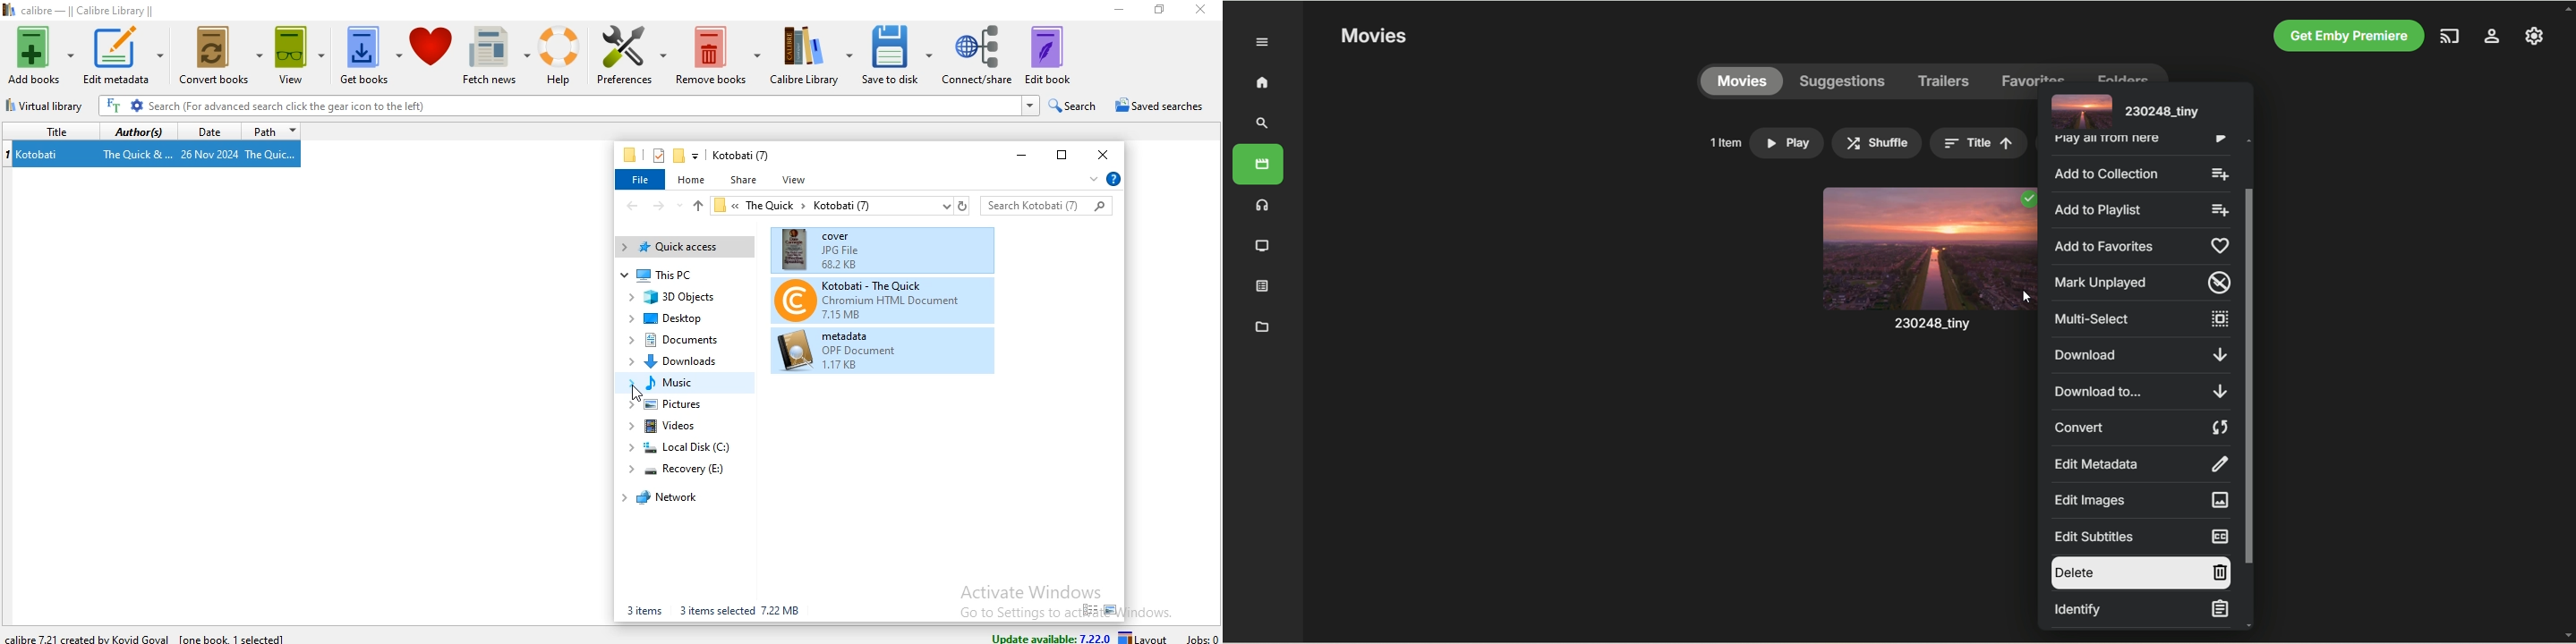 Image resolution: width=2576 pixels, height=644 pixels. Describe the element at coordinates (496, 54) in the screenshot. I see `fetch news` at that location.